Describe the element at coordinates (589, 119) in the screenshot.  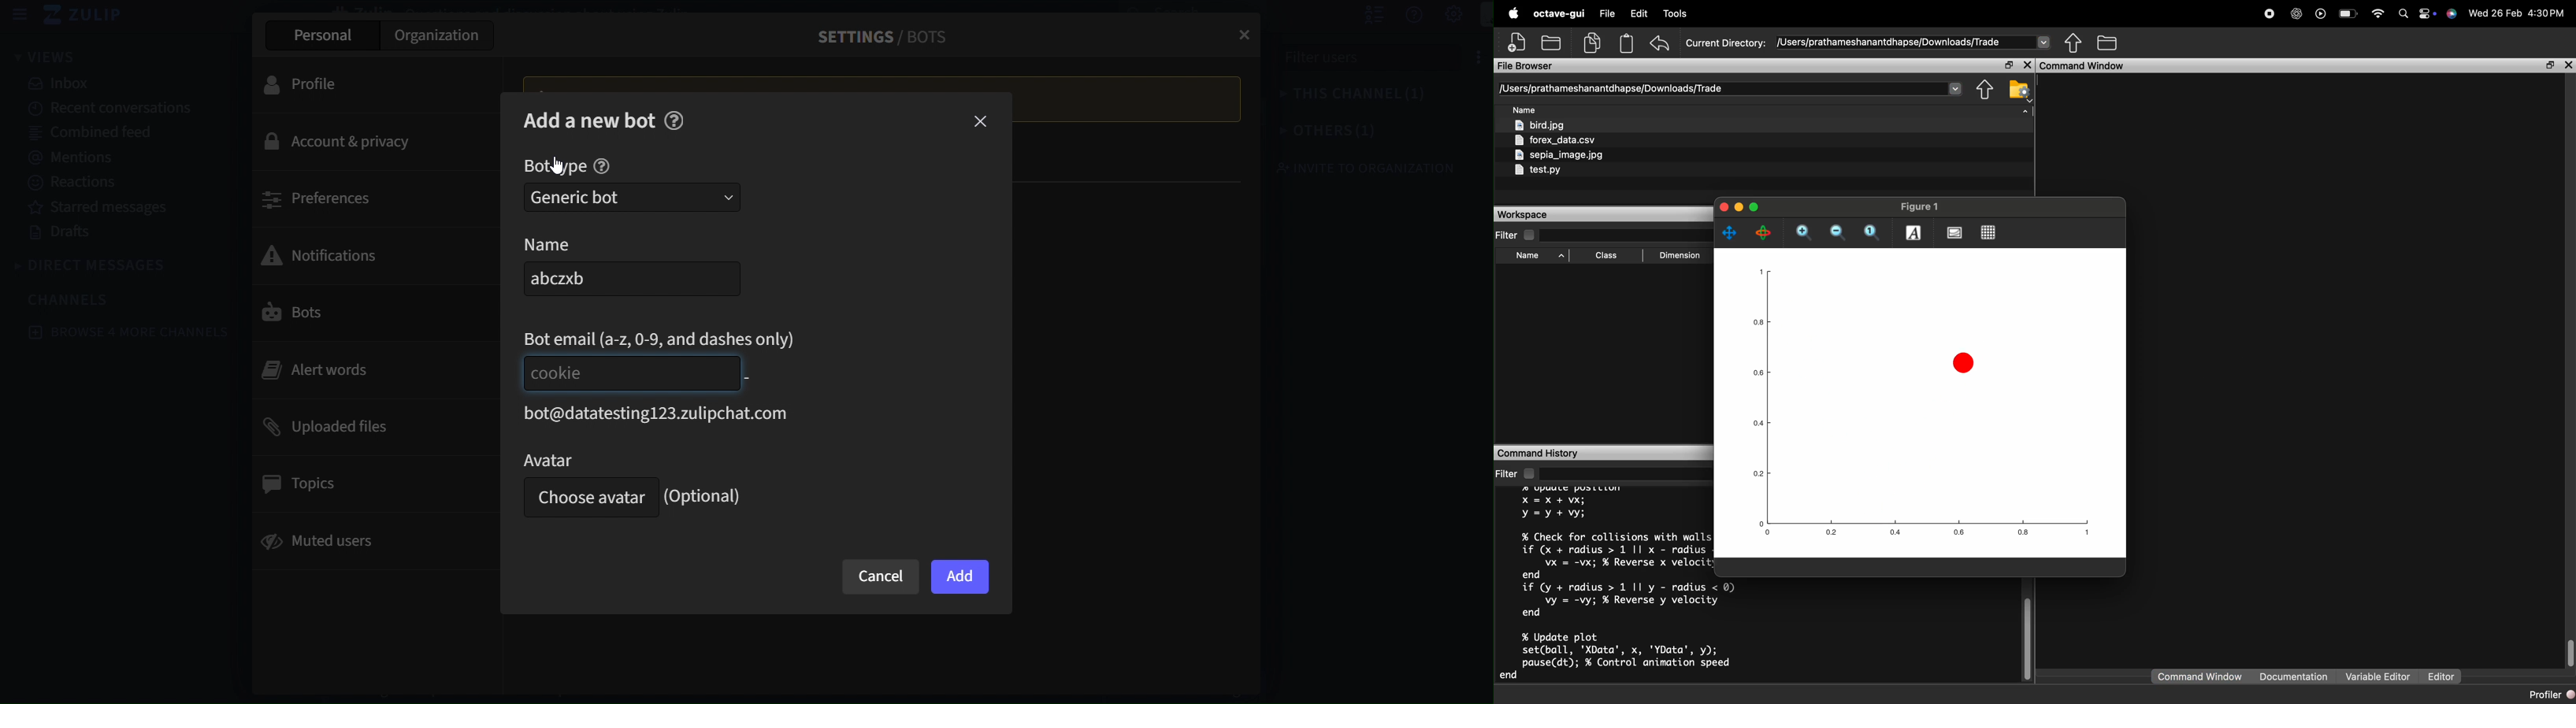
I see `add a new bot` at that location.